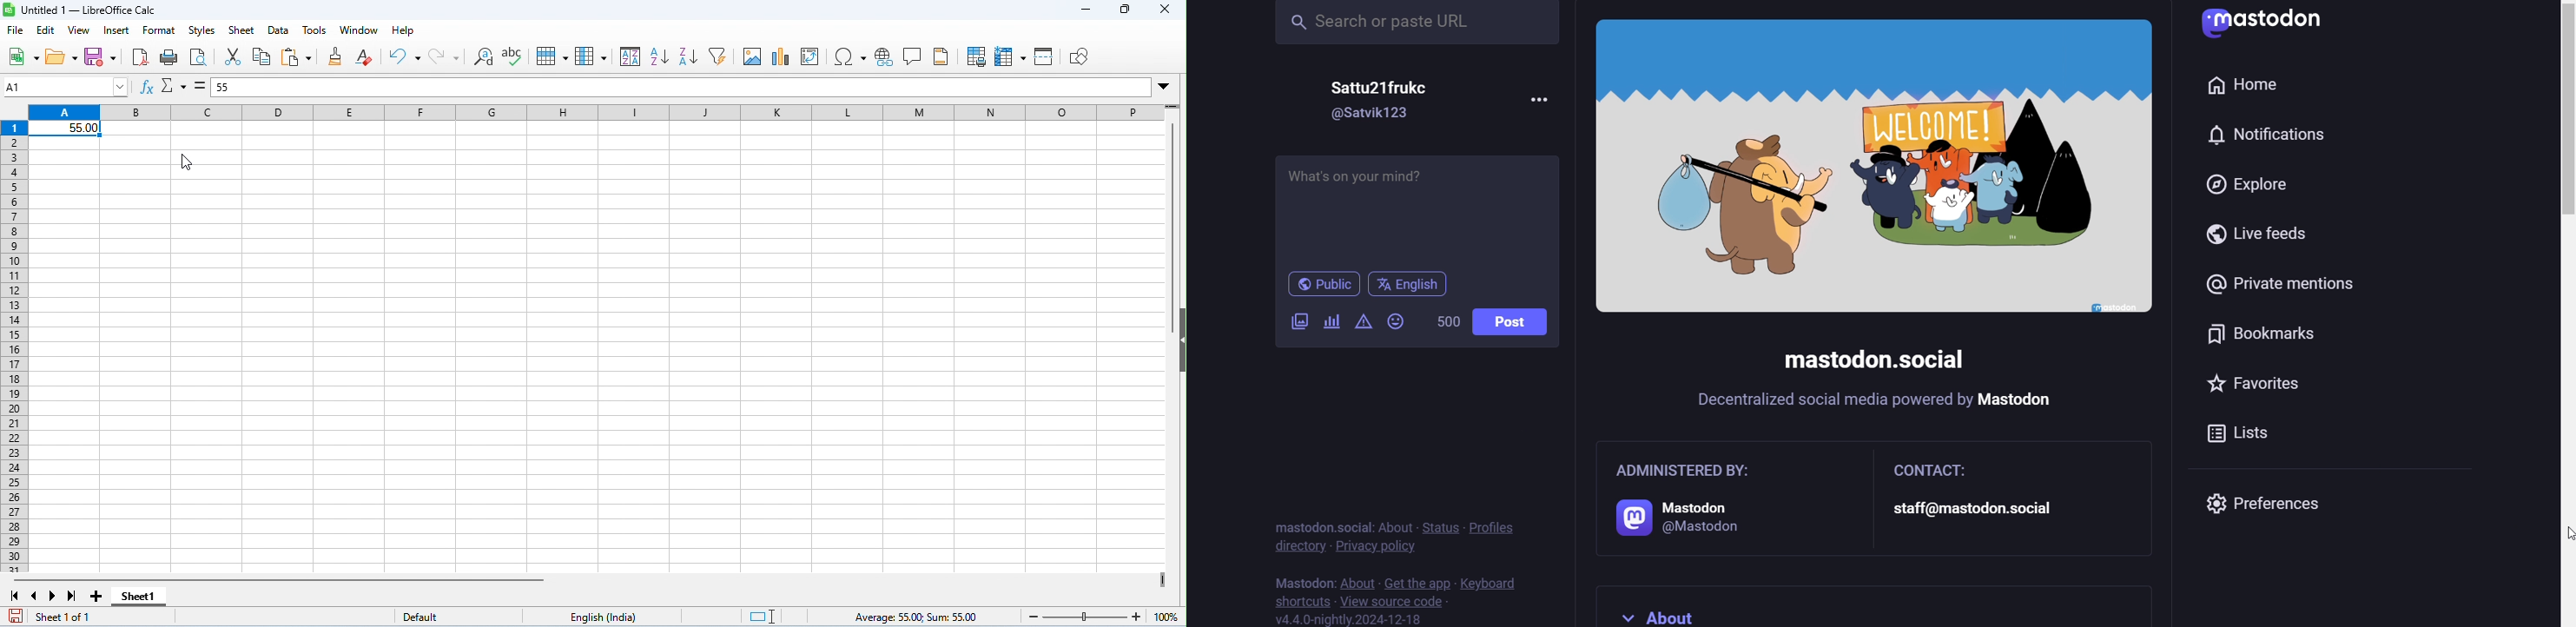  Describe the element at coordinates (1357, 578) in the screenshot. I see `about` at that location.